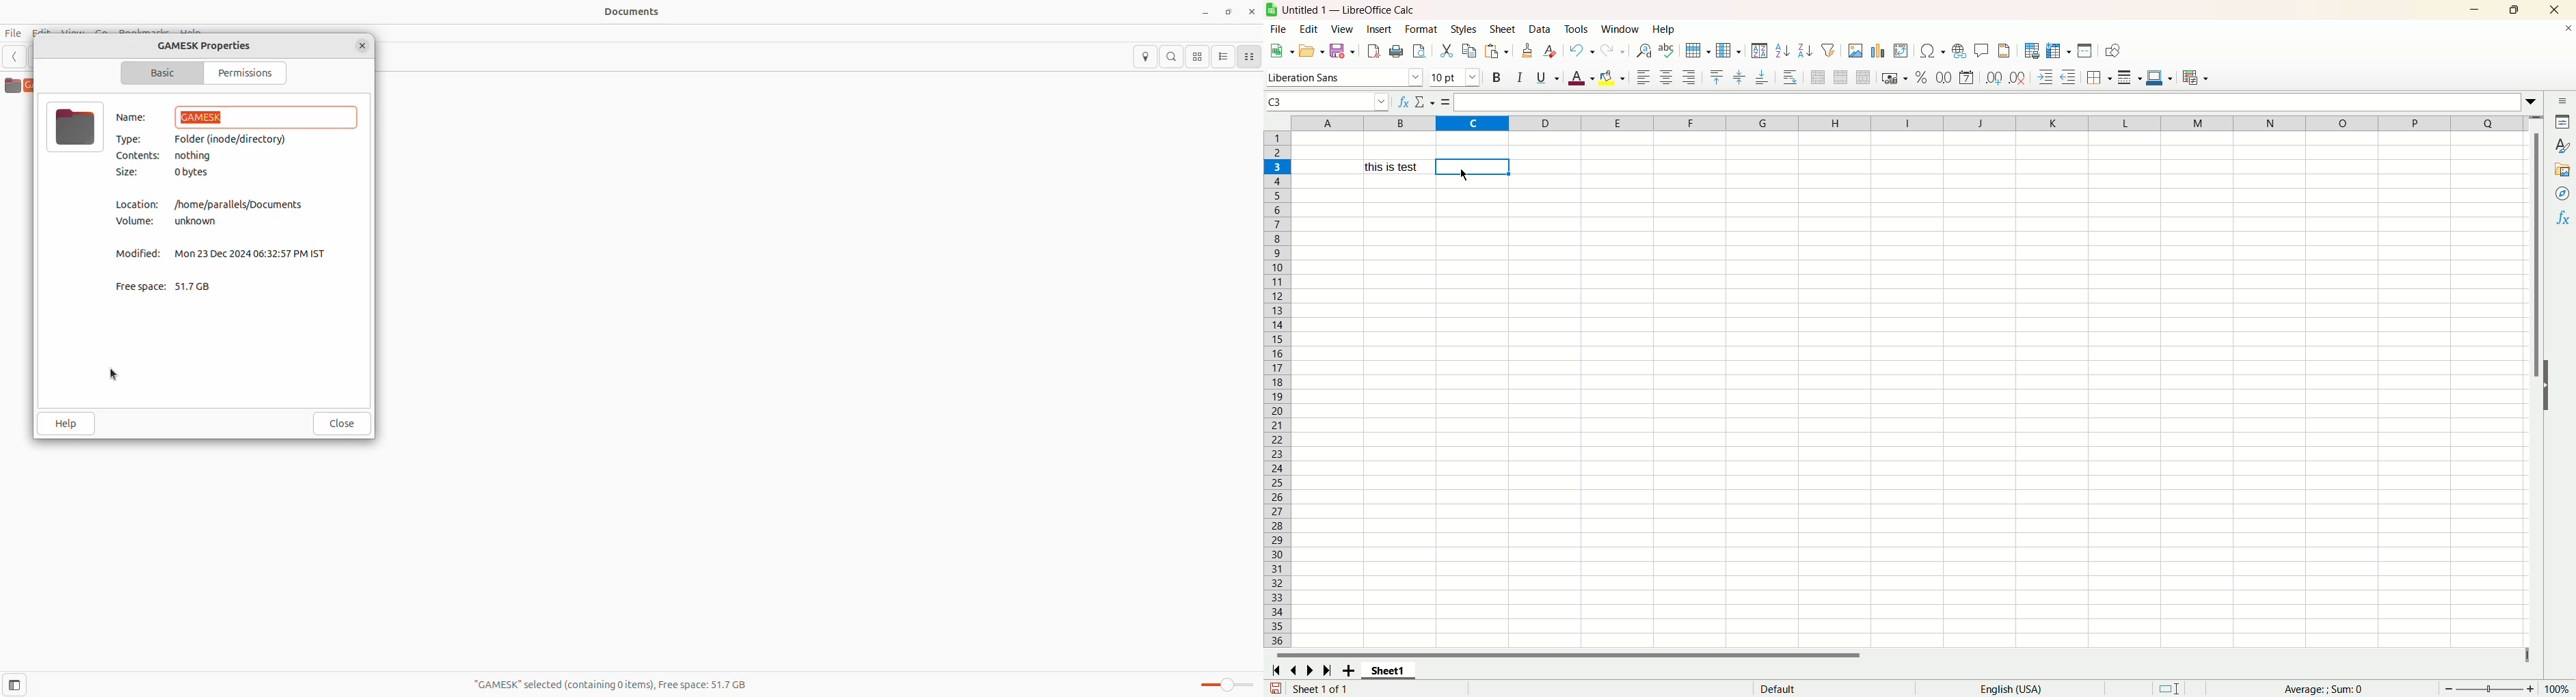 The height and width of the screenshot is (700, 2576). Describe the element at coordinates (1504, 30) in the screenshot. I see `sheet` at that location.